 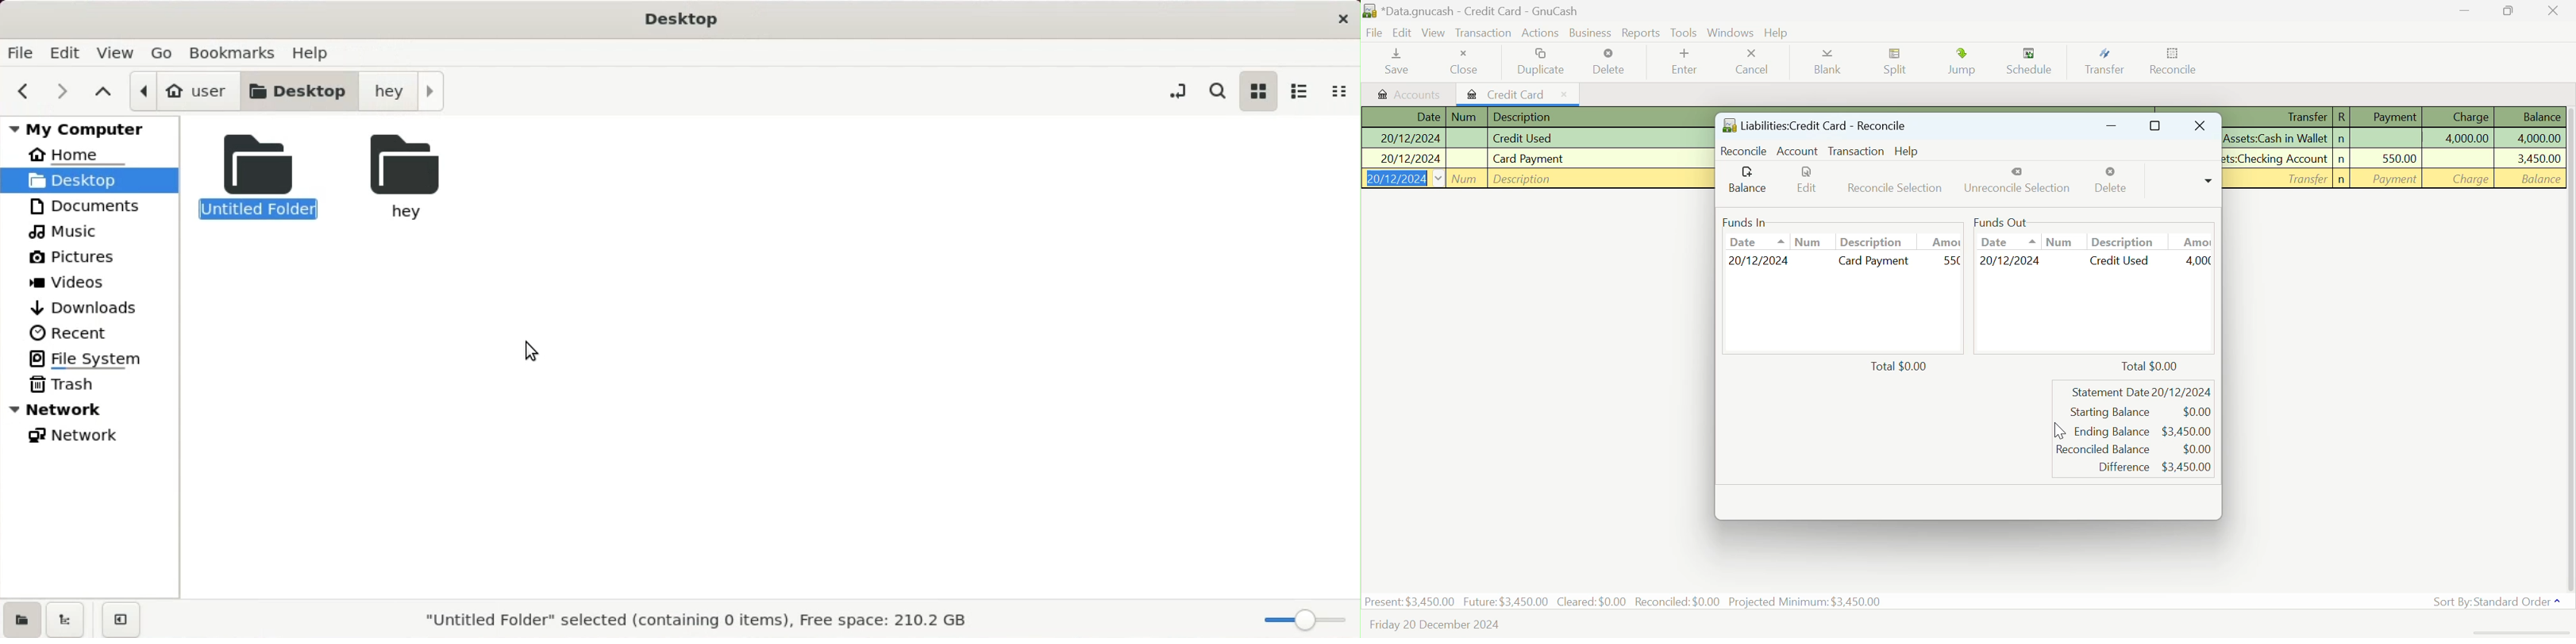 What do you see at coordinates (2509, 11) in the screenshot?
I see `Minimize` at bounding box center [2509, 11].